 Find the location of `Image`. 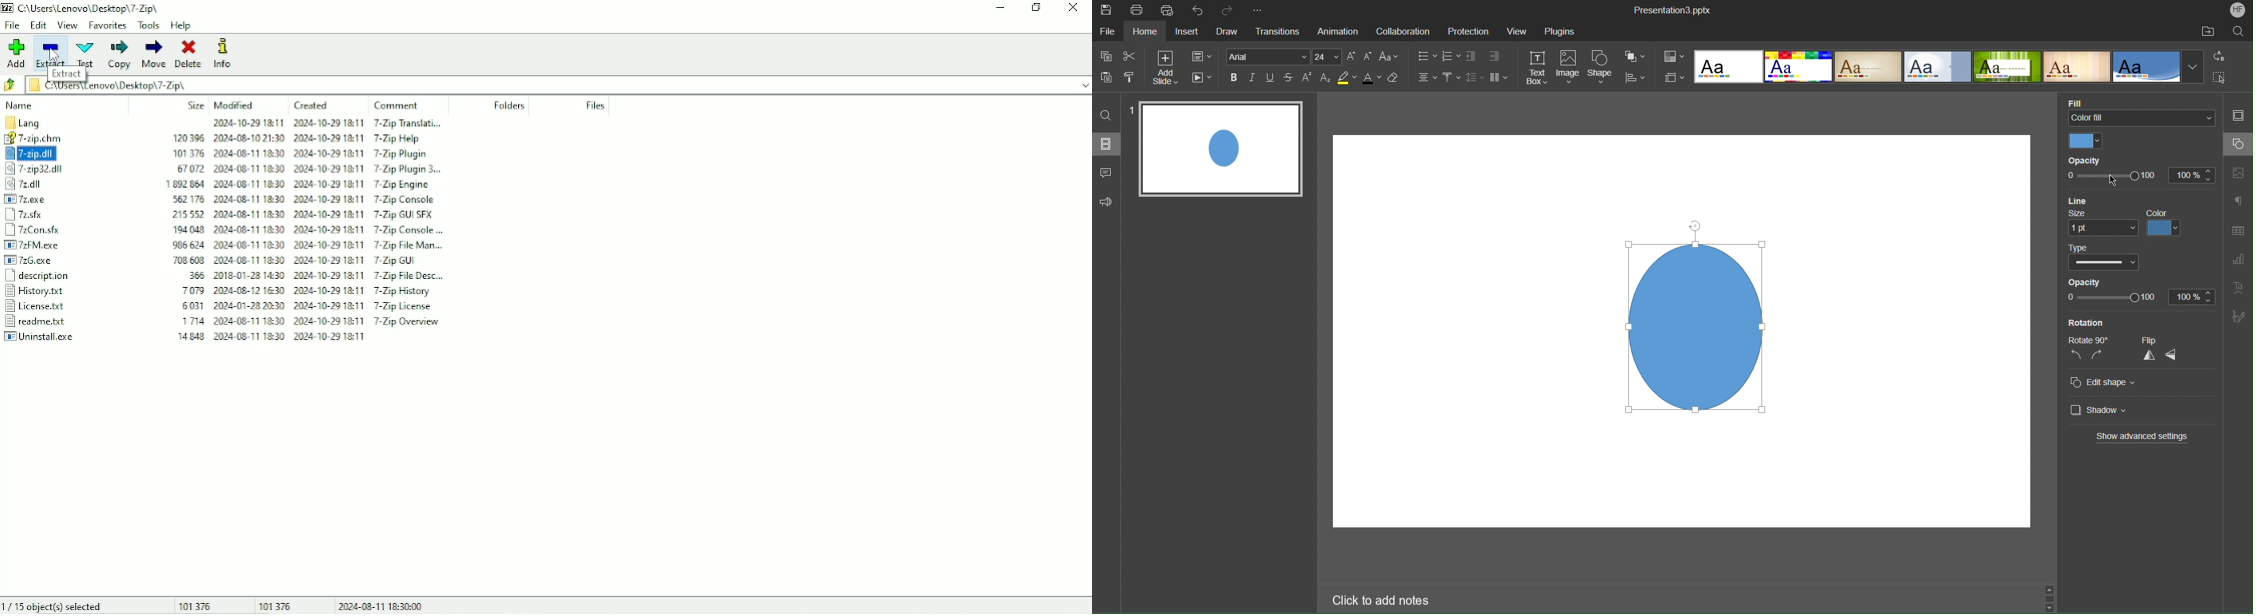

Image is located at coordinates (1570, 68).